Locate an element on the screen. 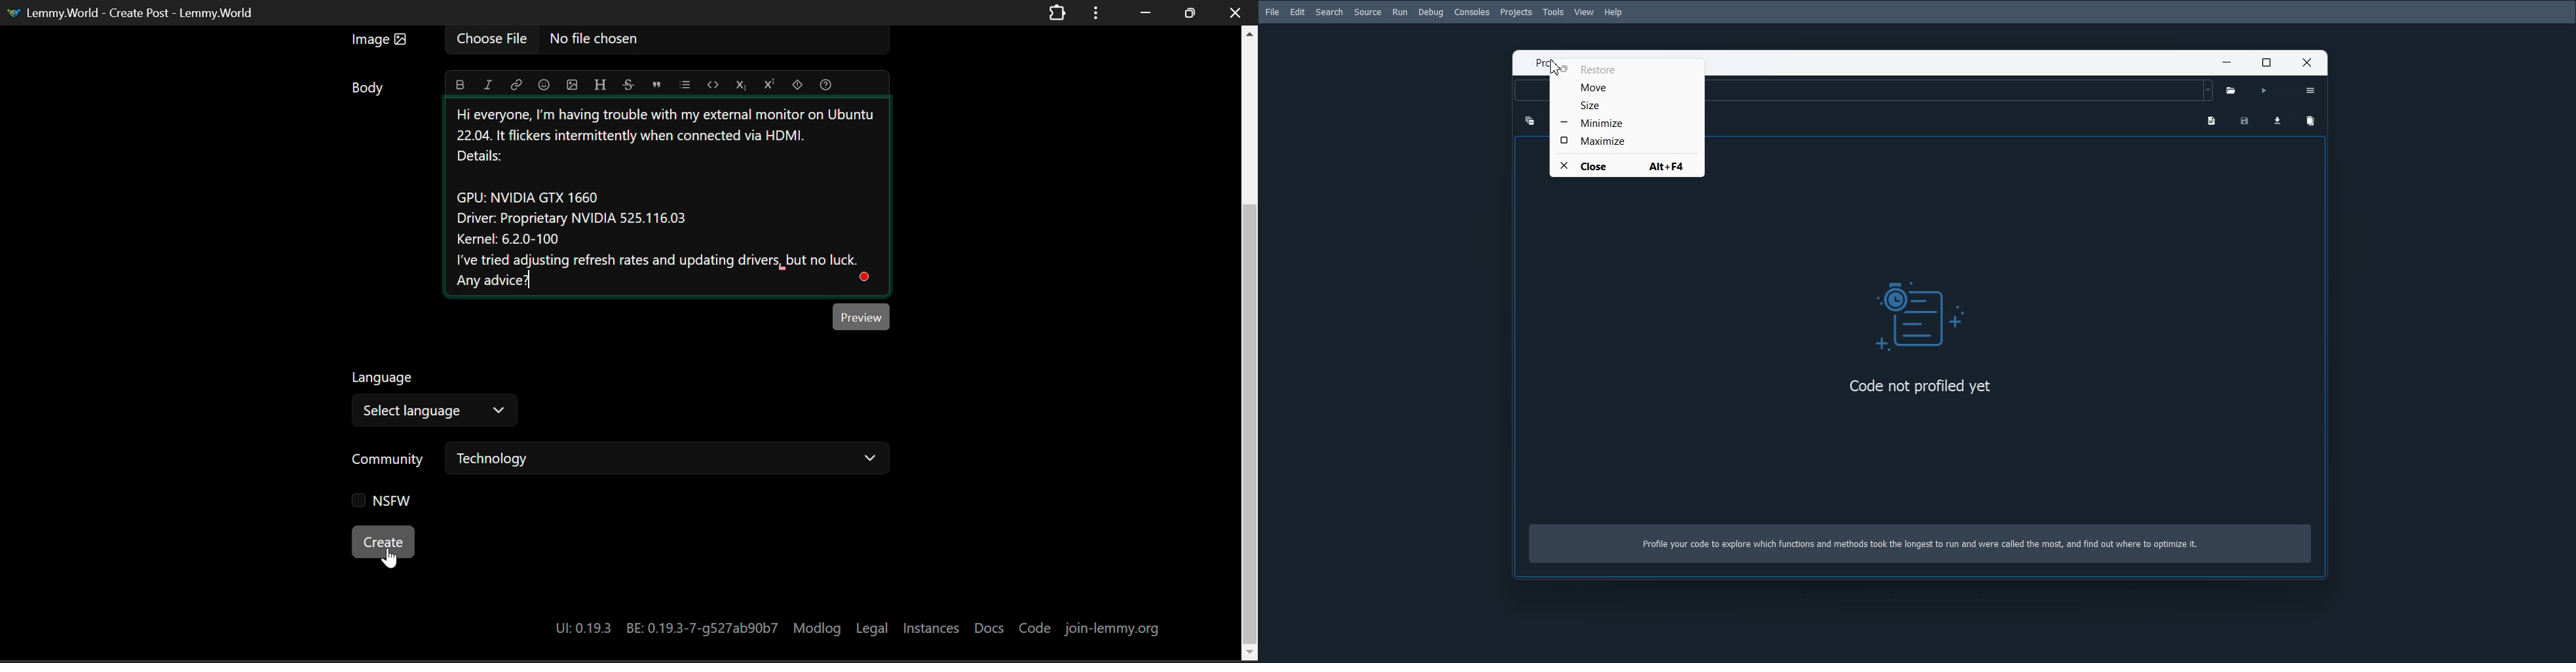 The image size is (2576, 672). Consoles is located at coordinates (1471, 12).